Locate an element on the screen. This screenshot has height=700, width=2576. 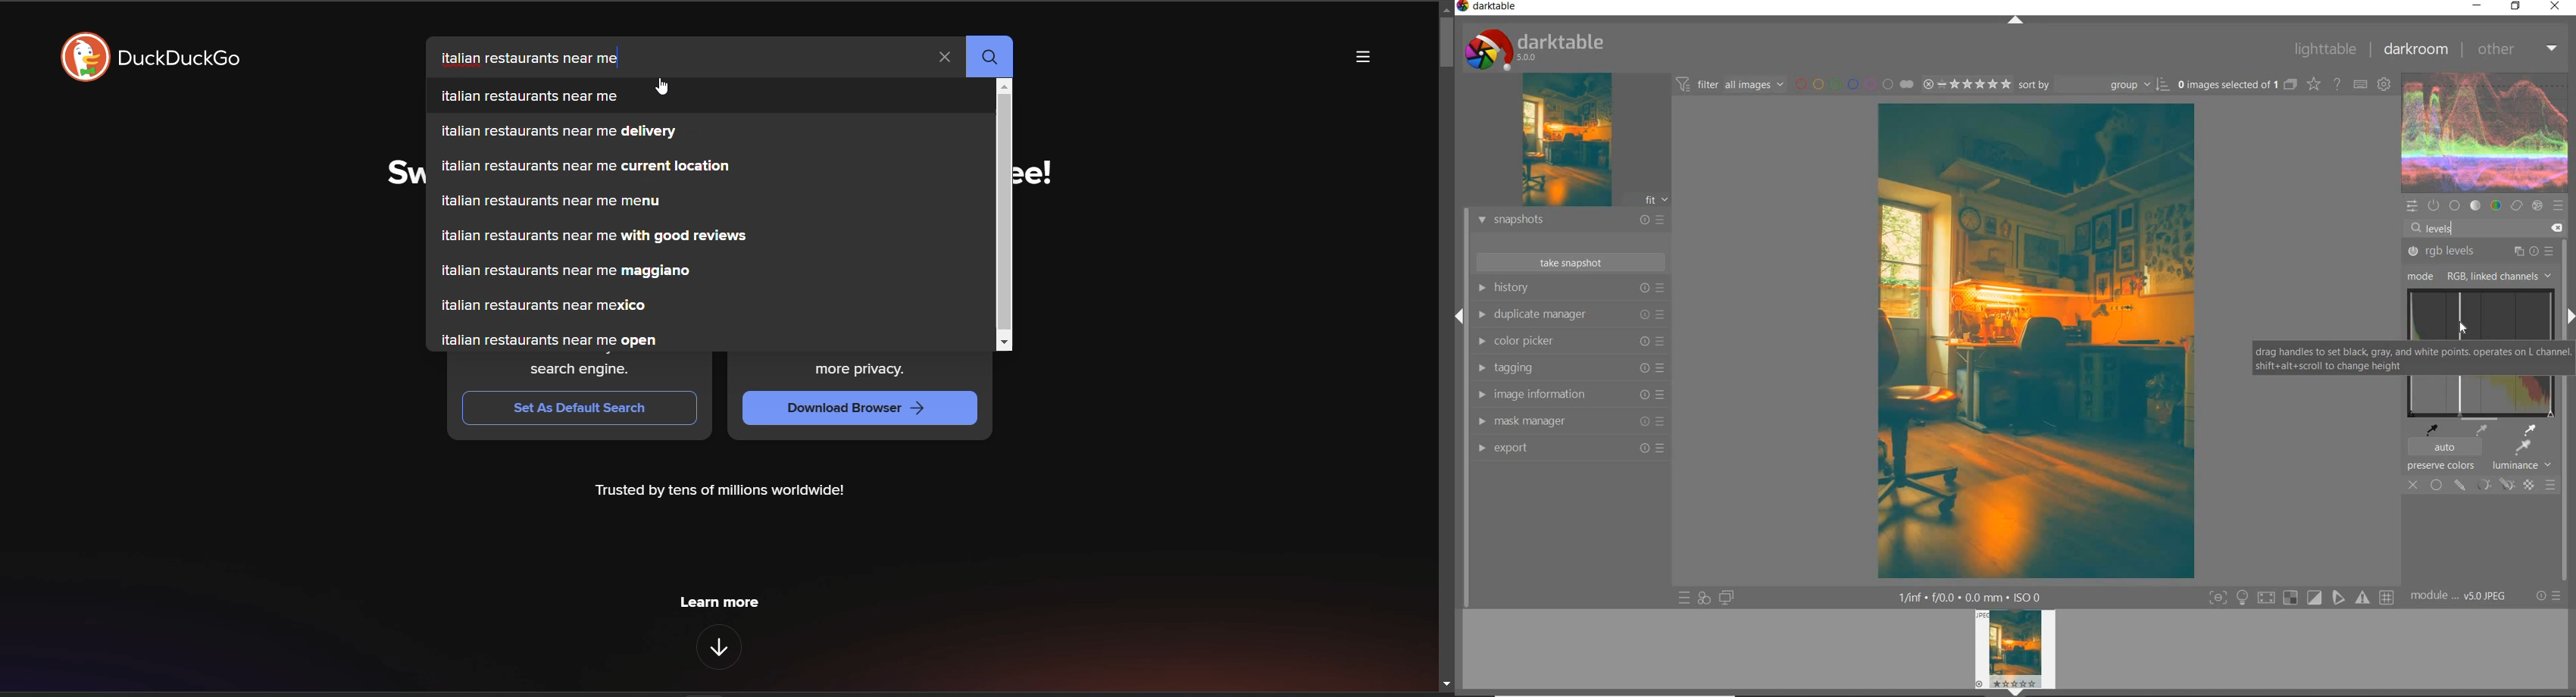
presets is located at coordinates (2561, 206).